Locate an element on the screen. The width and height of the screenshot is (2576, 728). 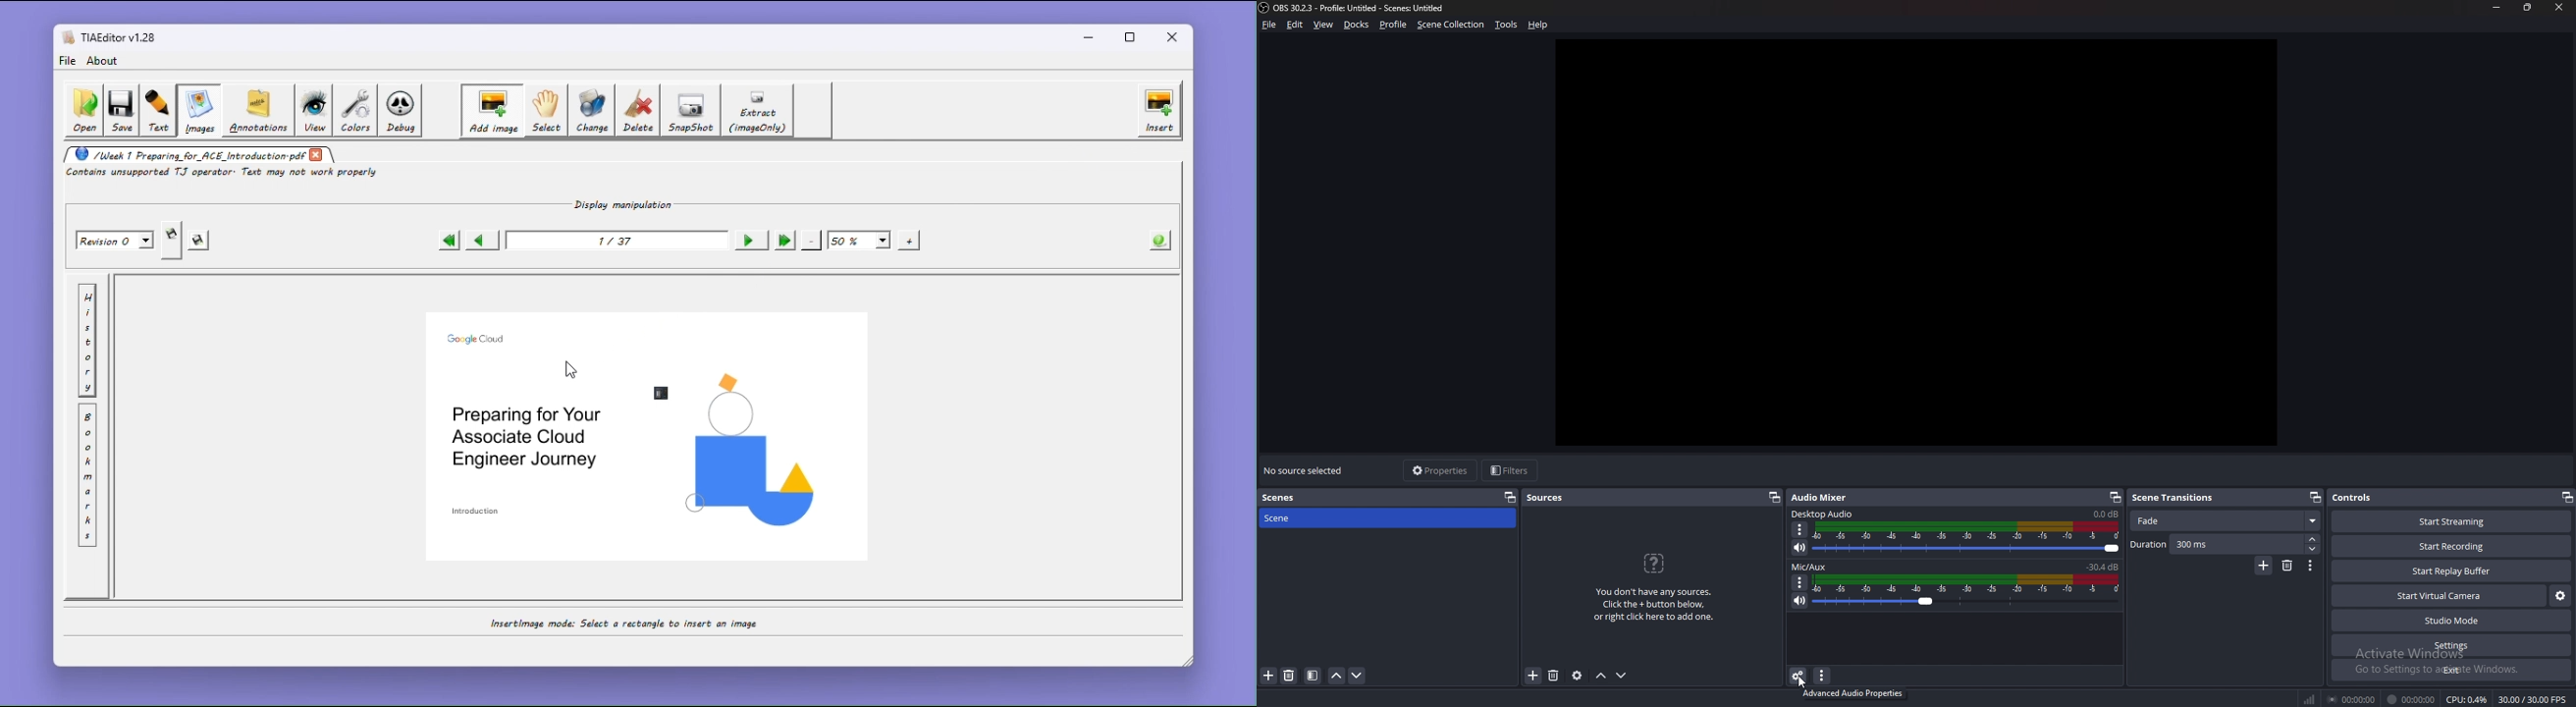
sources is located at coordinates (1554, 496).